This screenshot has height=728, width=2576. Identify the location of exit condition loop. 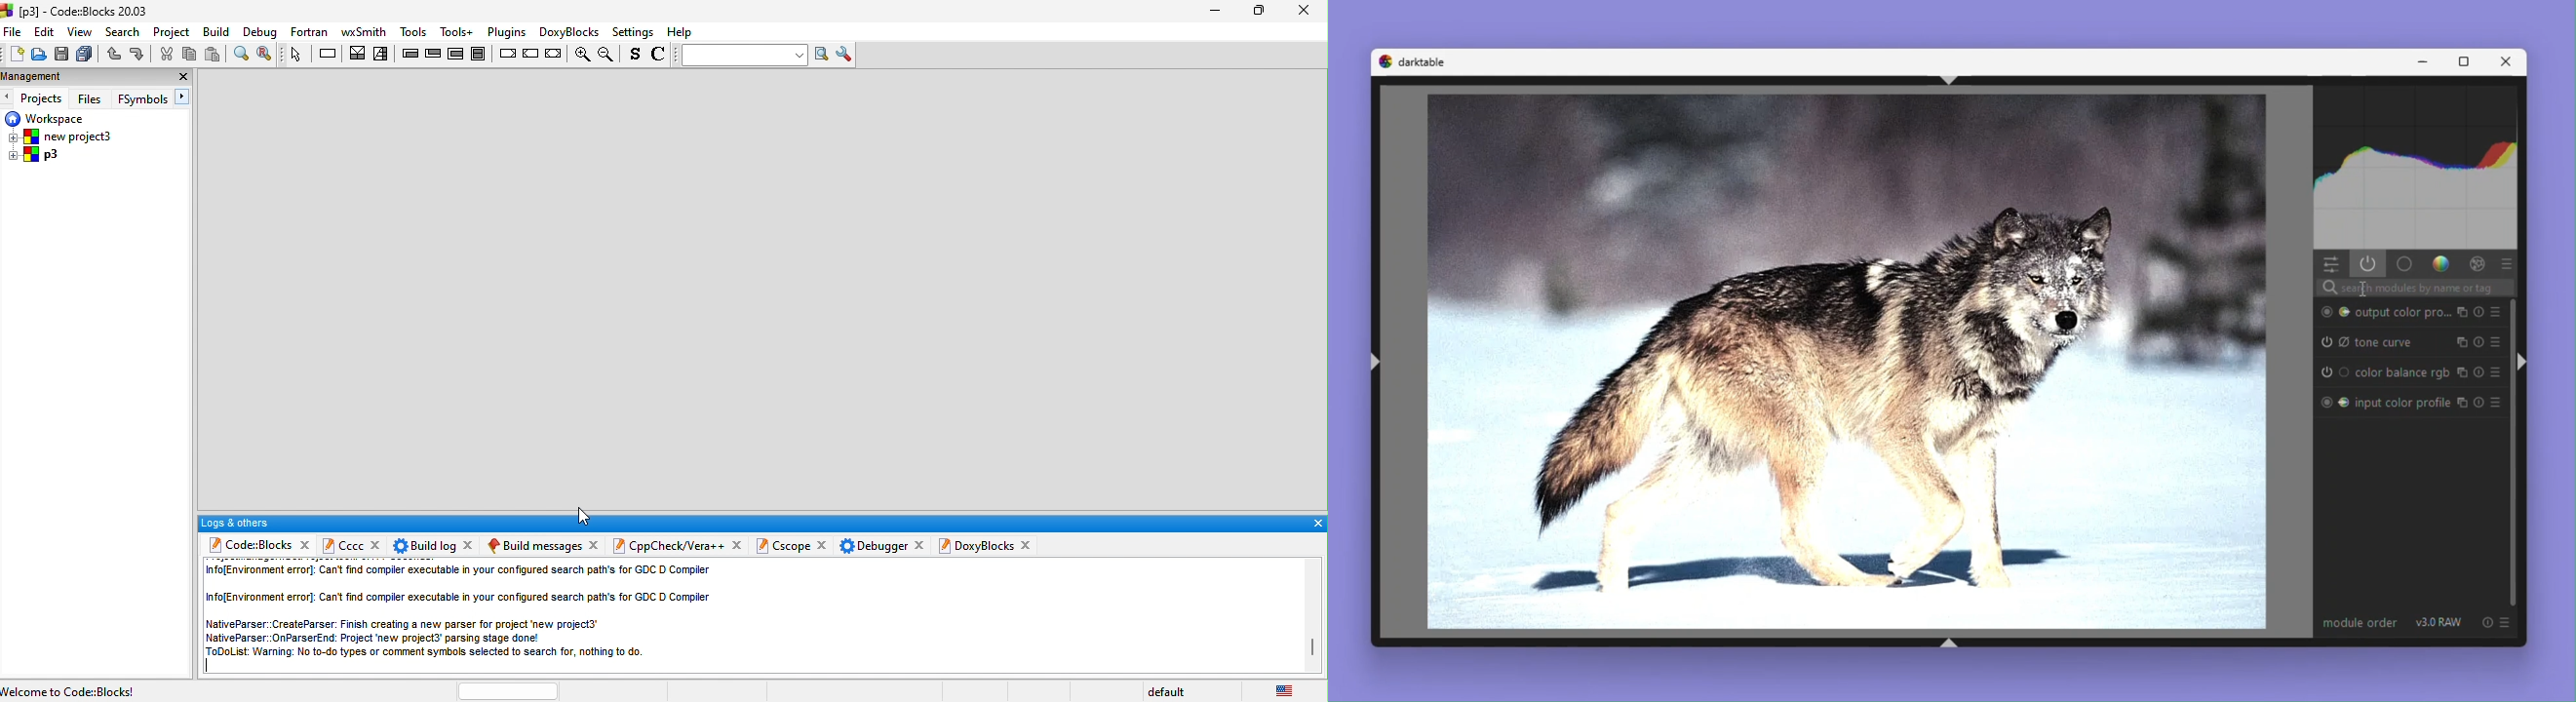
(434, 54).